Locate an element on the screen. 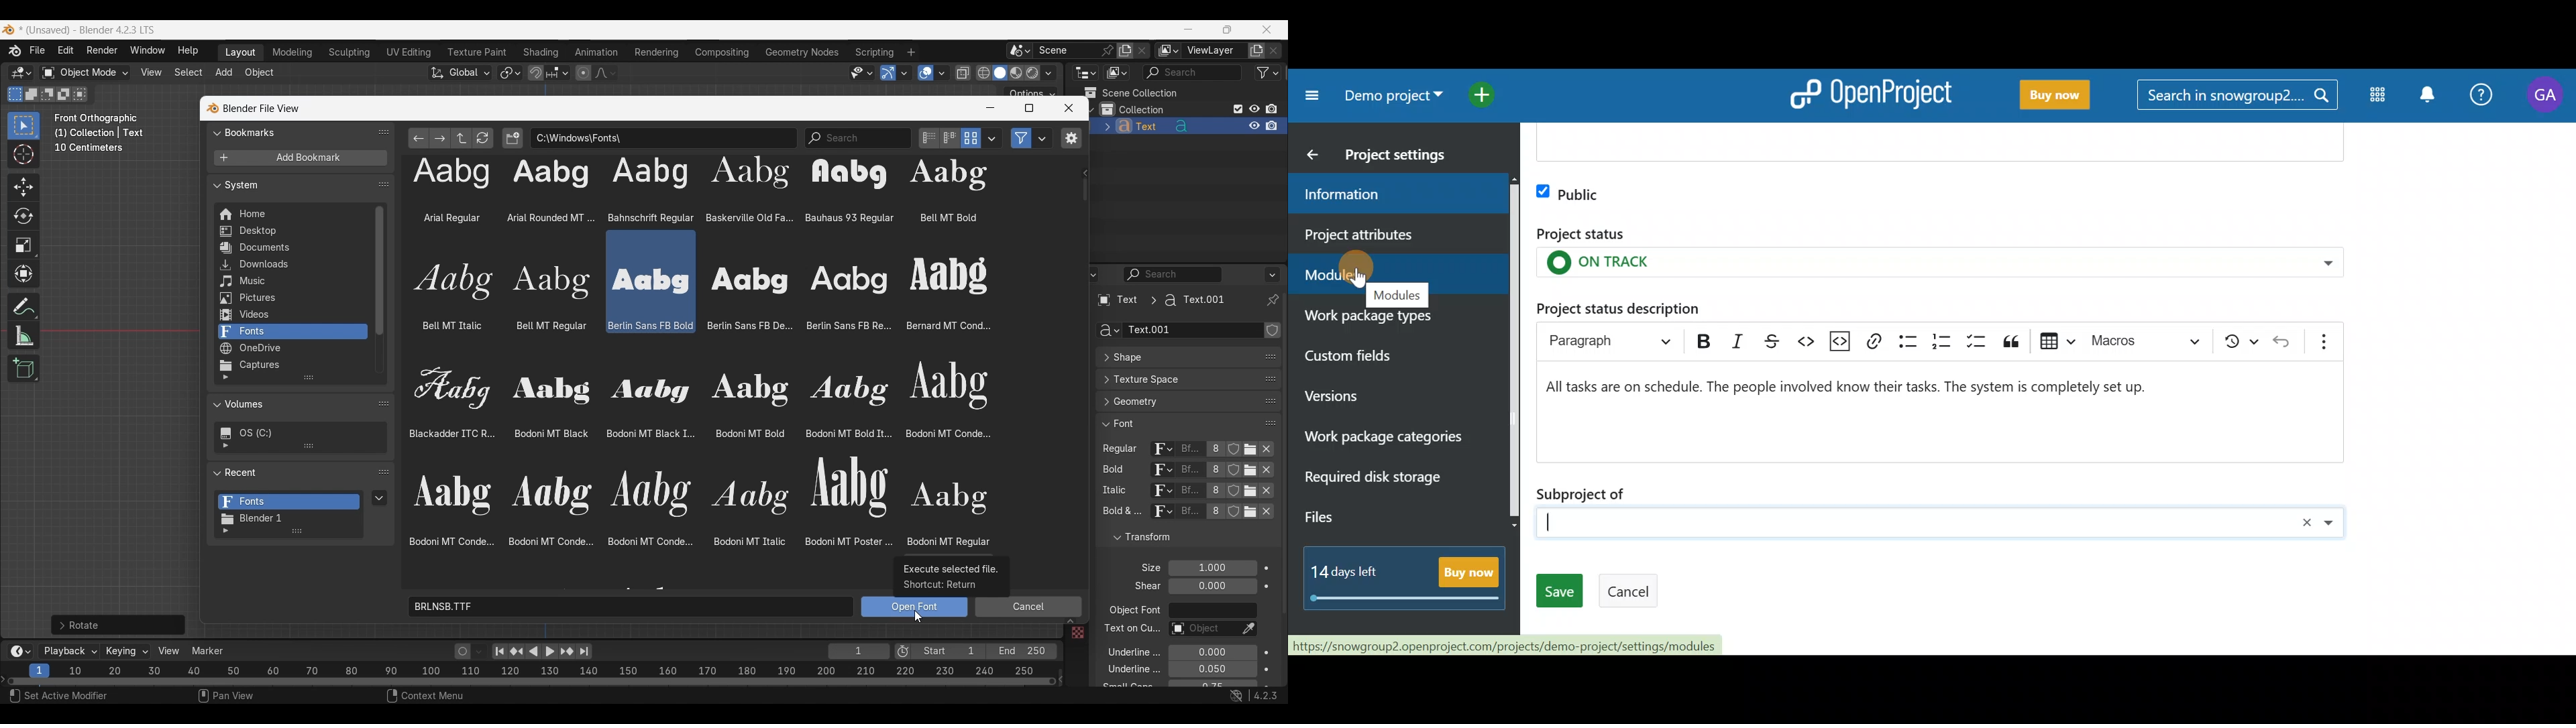  Snapping options is located at coordinates (559, 72).